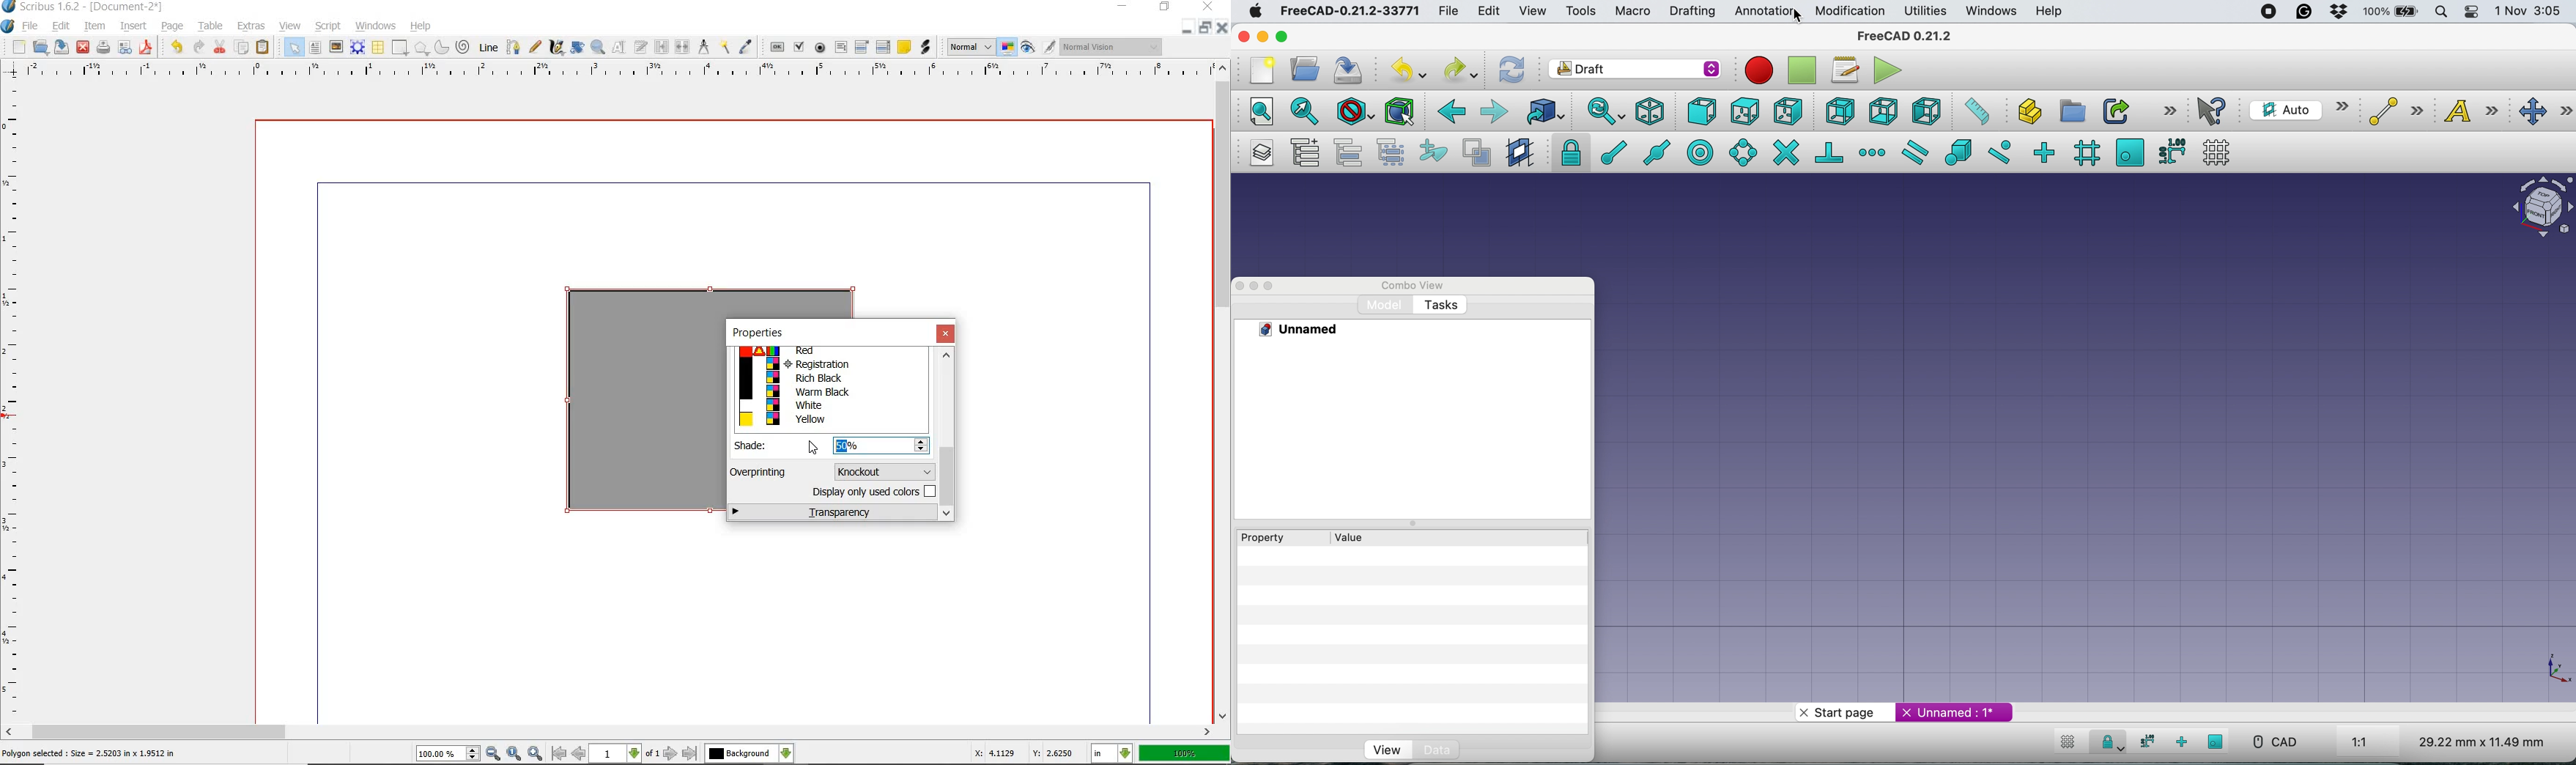 The width and height of the screenshot is (2576, 784). Describe the element at coordinates (2339, 13) in the screenshot. I see `dropbox` at that location.